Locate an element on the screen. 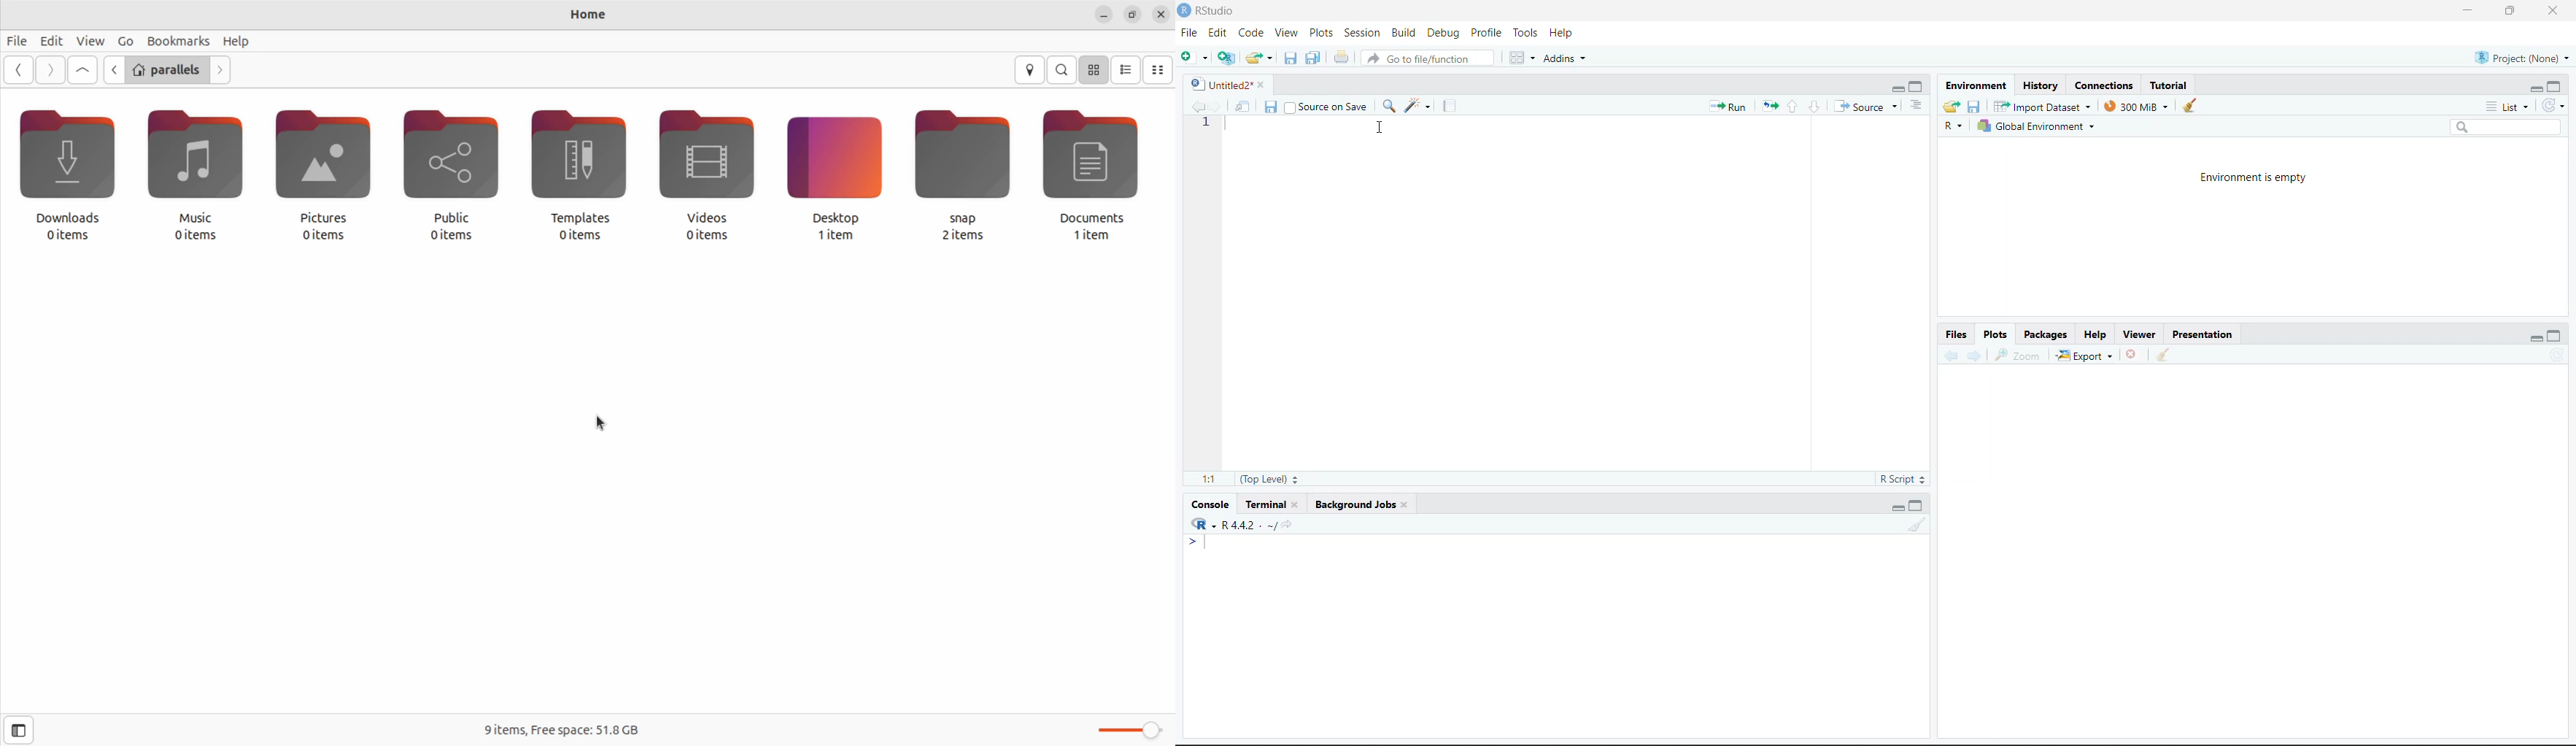 The height and width of the screenshot is (756, 2576). hide r script is located at coordinates (1892, 88).